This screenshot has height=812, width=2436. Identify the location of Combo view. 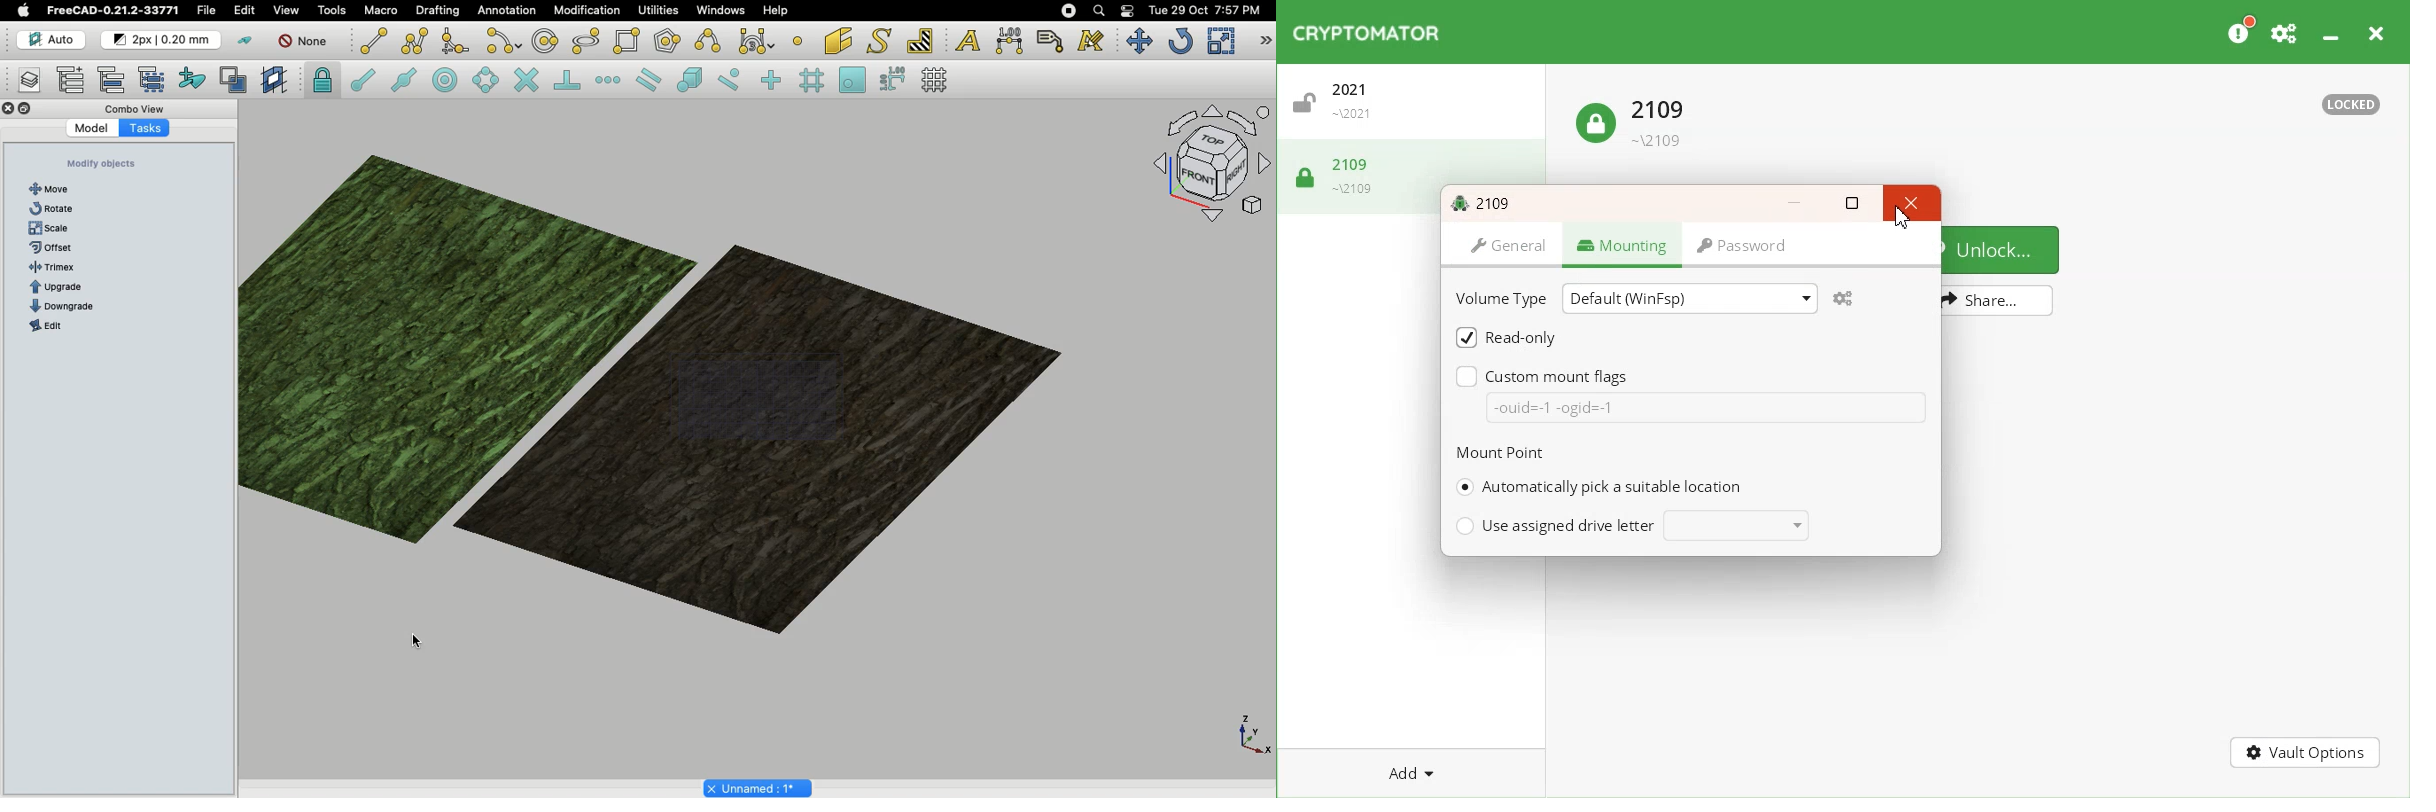
(137, 108).